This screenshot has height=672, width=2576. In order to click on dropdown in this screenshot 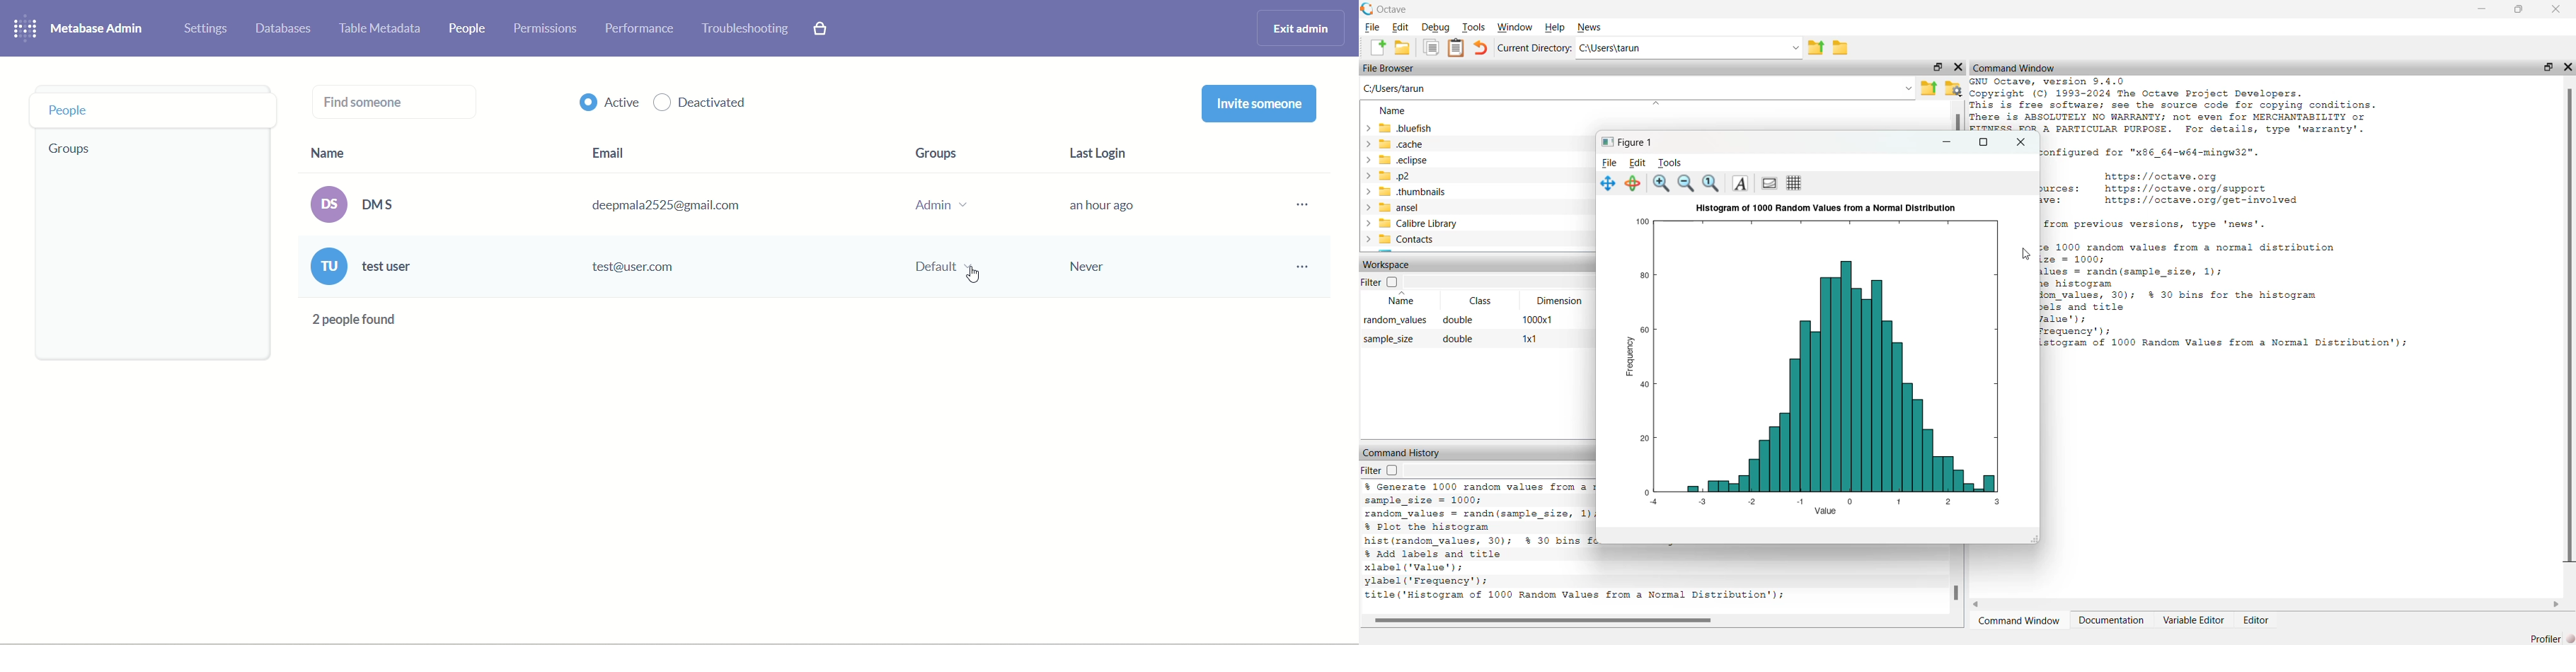, I will do `click(1657, 103)`.